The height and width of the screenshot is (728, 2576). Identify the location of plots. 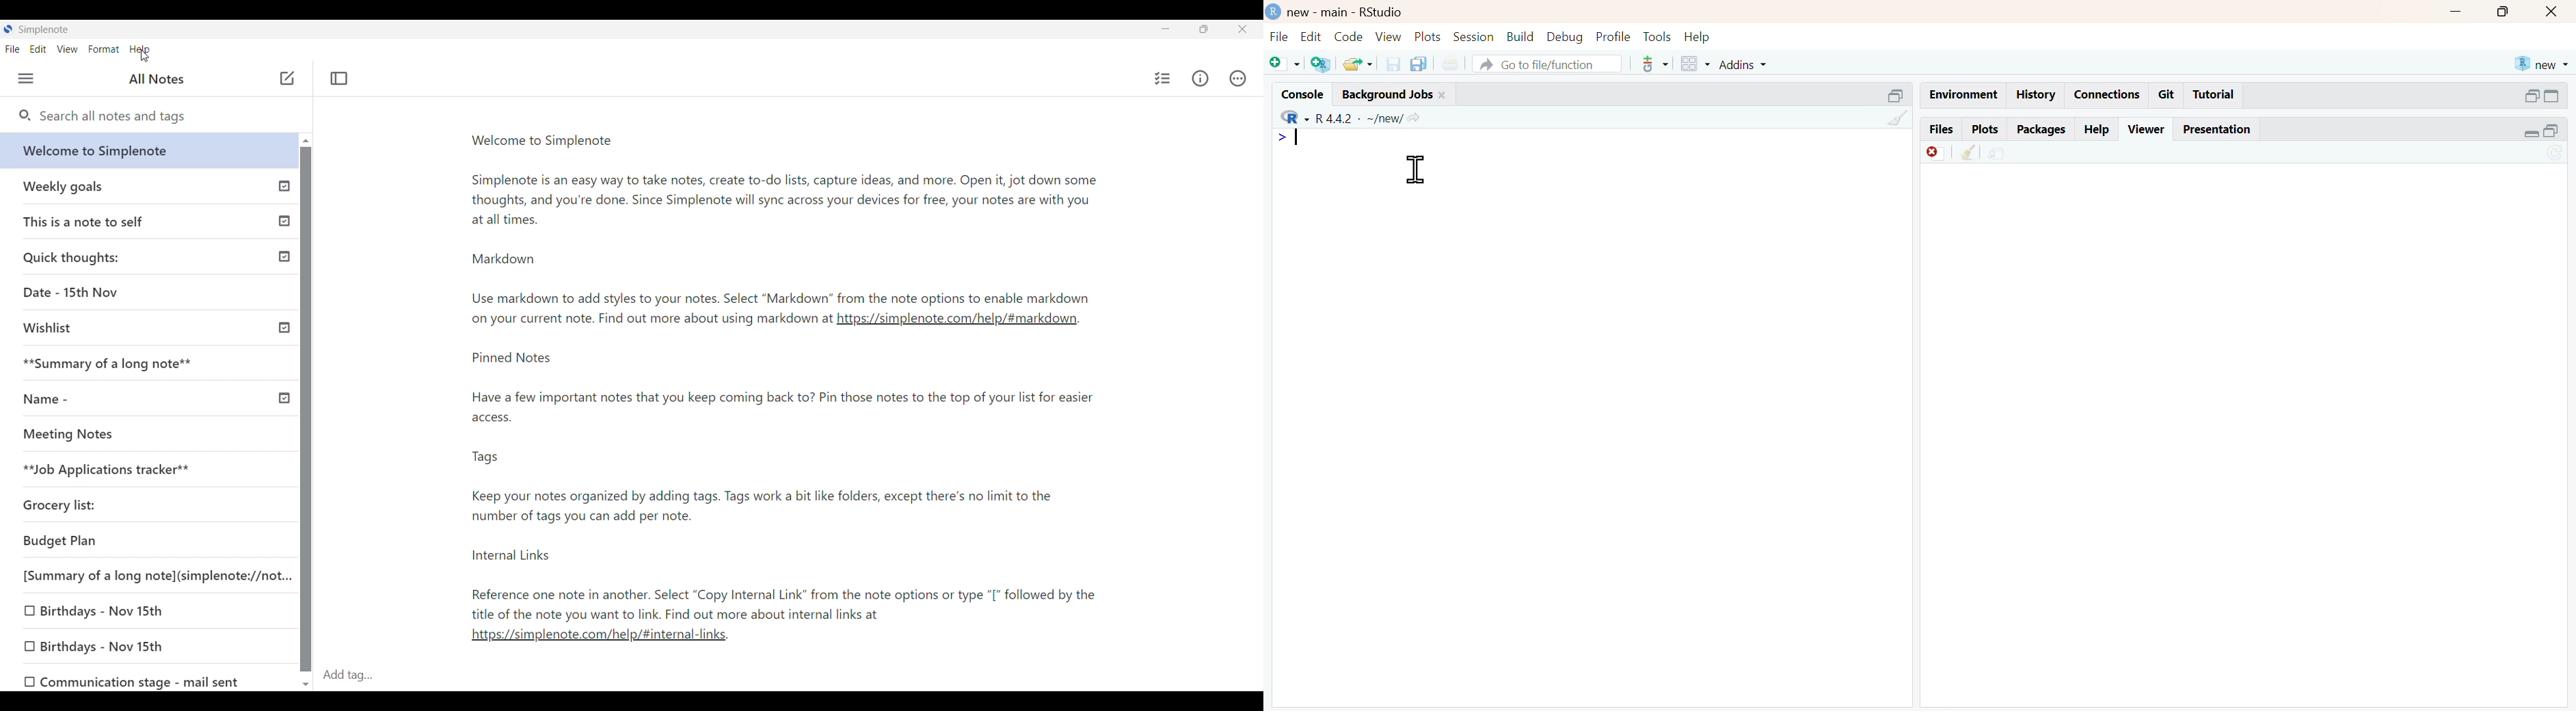
(1987, 129).